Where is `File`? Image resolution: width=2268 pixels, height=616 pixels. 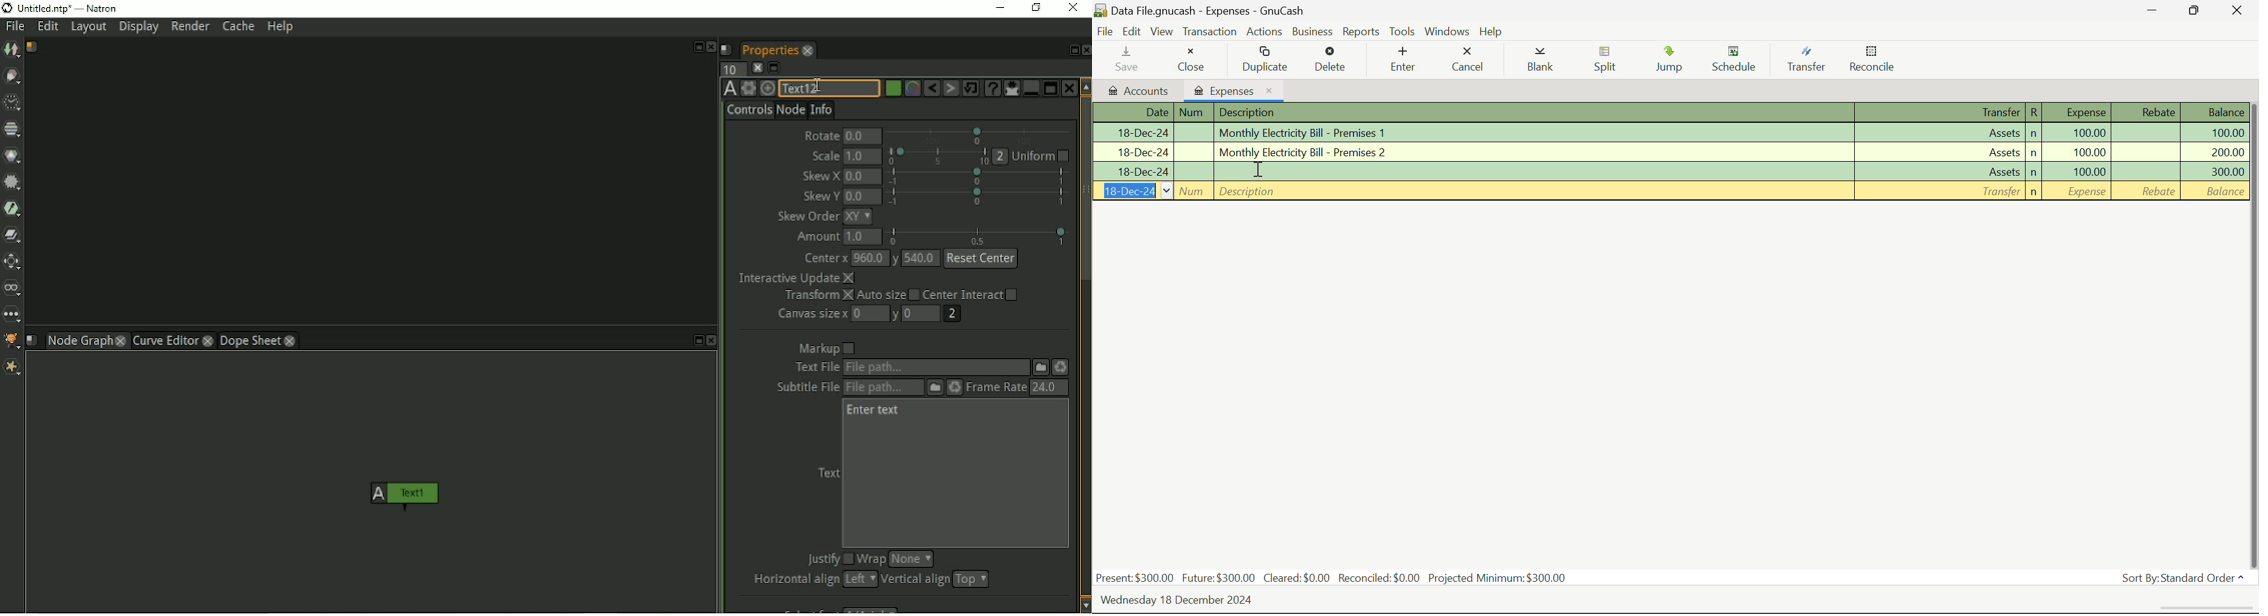
File is located at coordinates (1041, 366).